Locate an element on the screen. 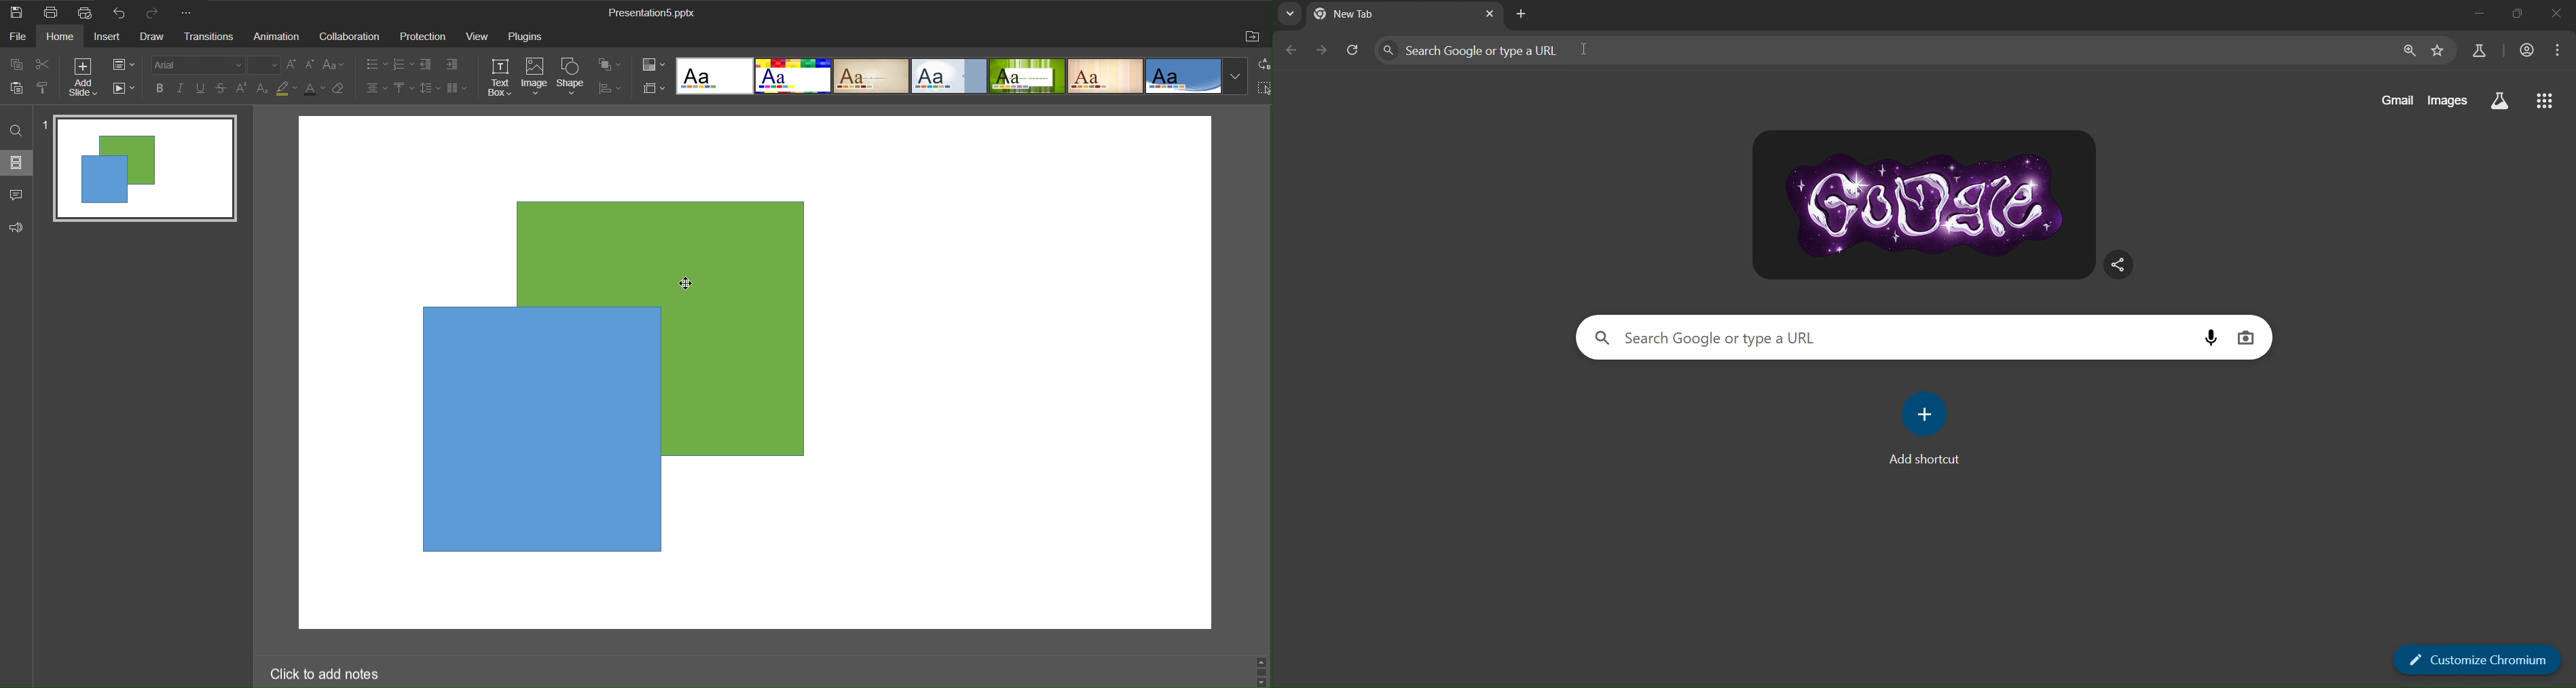 The image size is (2576, 700). Copy is located at coordinates (14, 63).